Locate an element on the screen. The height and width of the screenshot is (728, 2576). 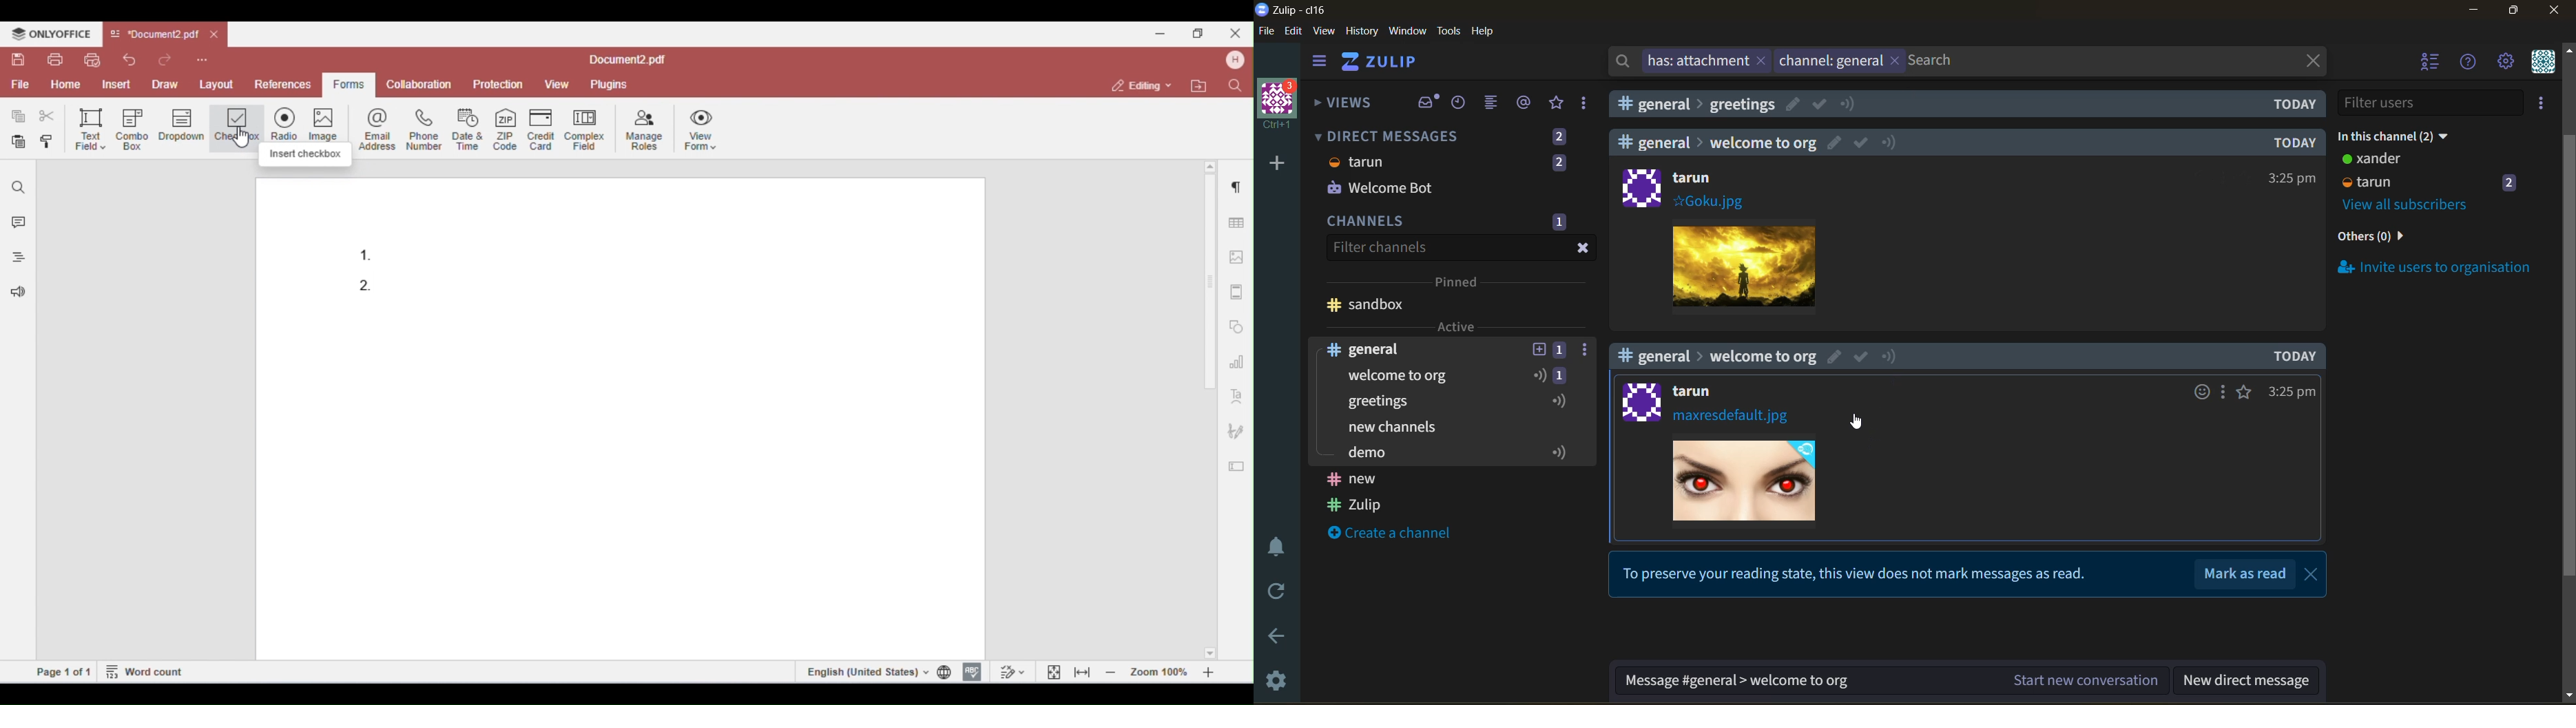
enable do not disturb is located at coordinates (1281, 545).